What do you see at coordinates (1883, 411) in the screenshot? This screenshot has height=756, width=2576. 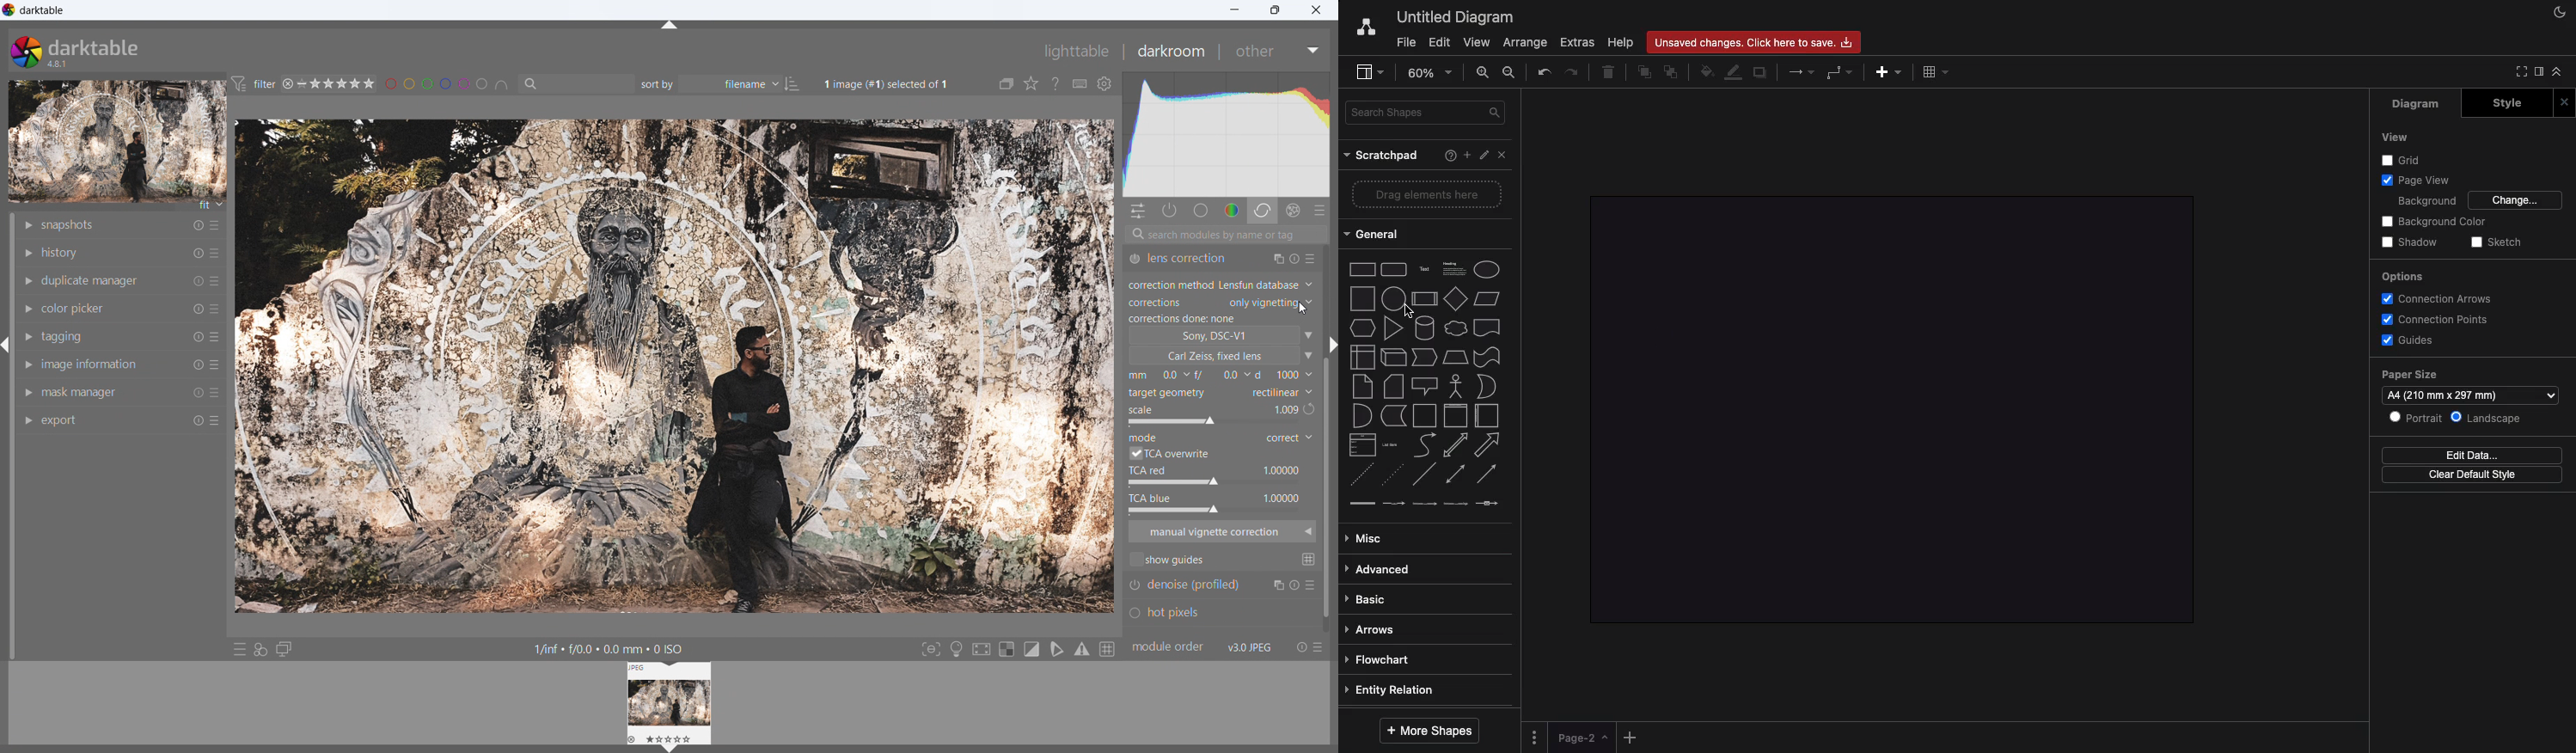 I see `Canvas` at bounding box center [1883, 411].